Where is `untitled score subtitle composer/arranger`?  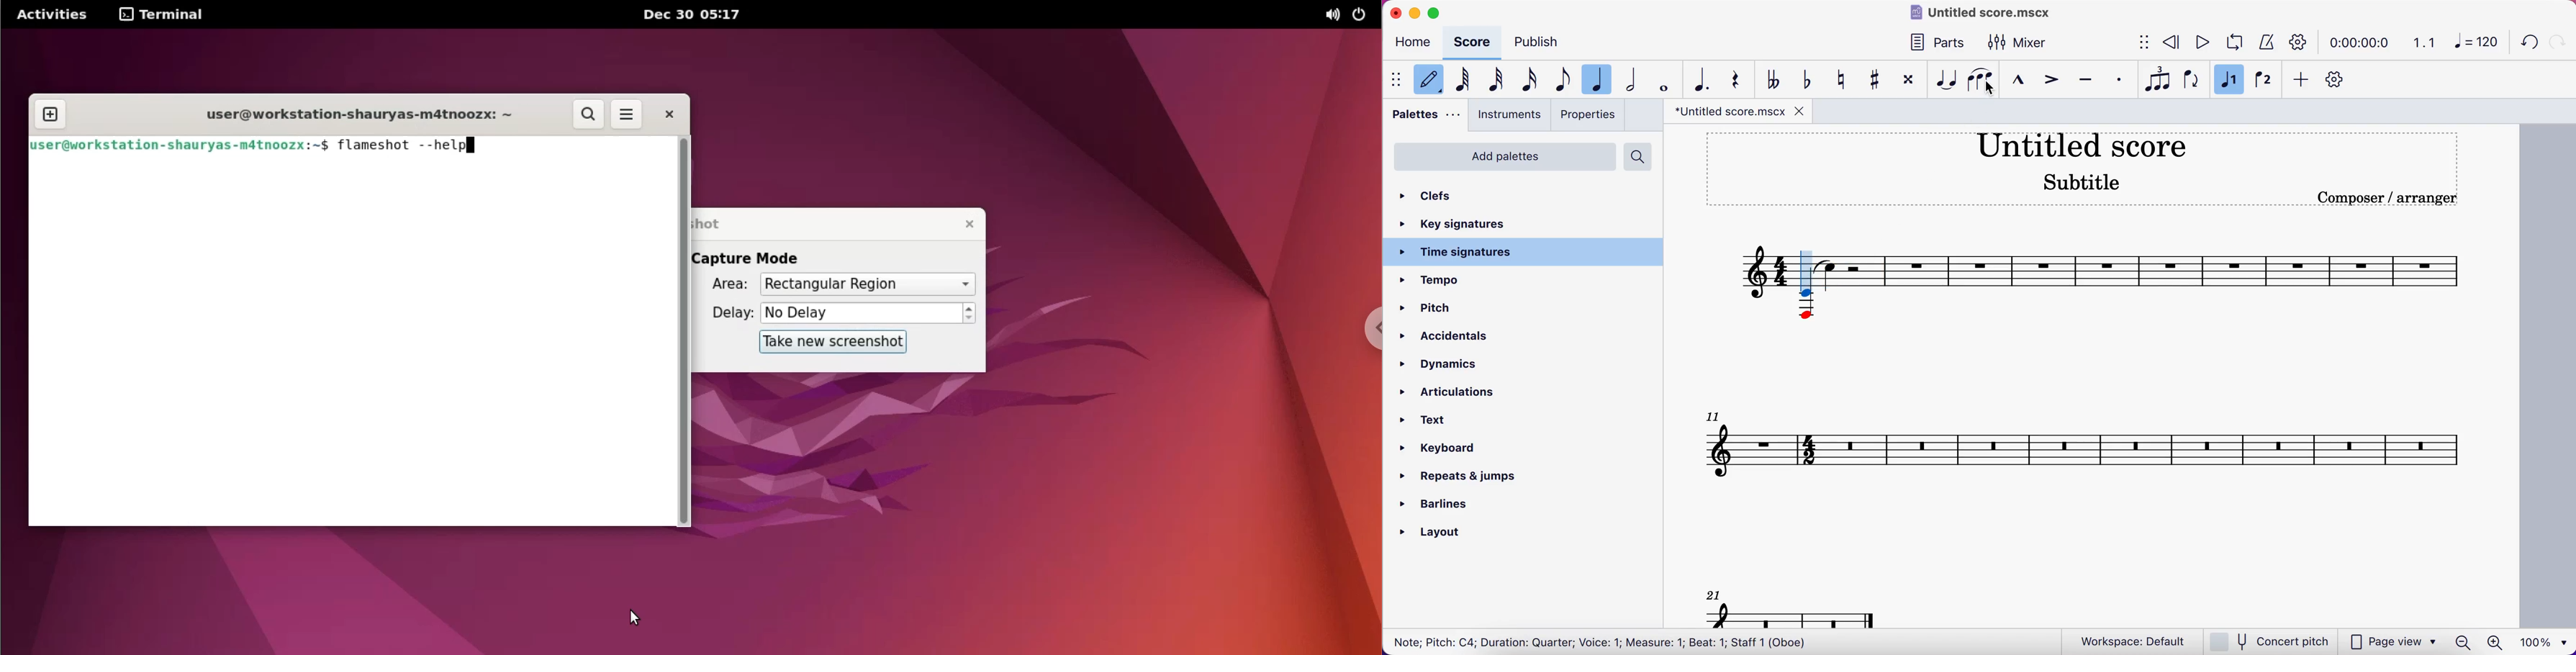 untitled score subtitle composer/arranger is located at coordinates (2090, 166).